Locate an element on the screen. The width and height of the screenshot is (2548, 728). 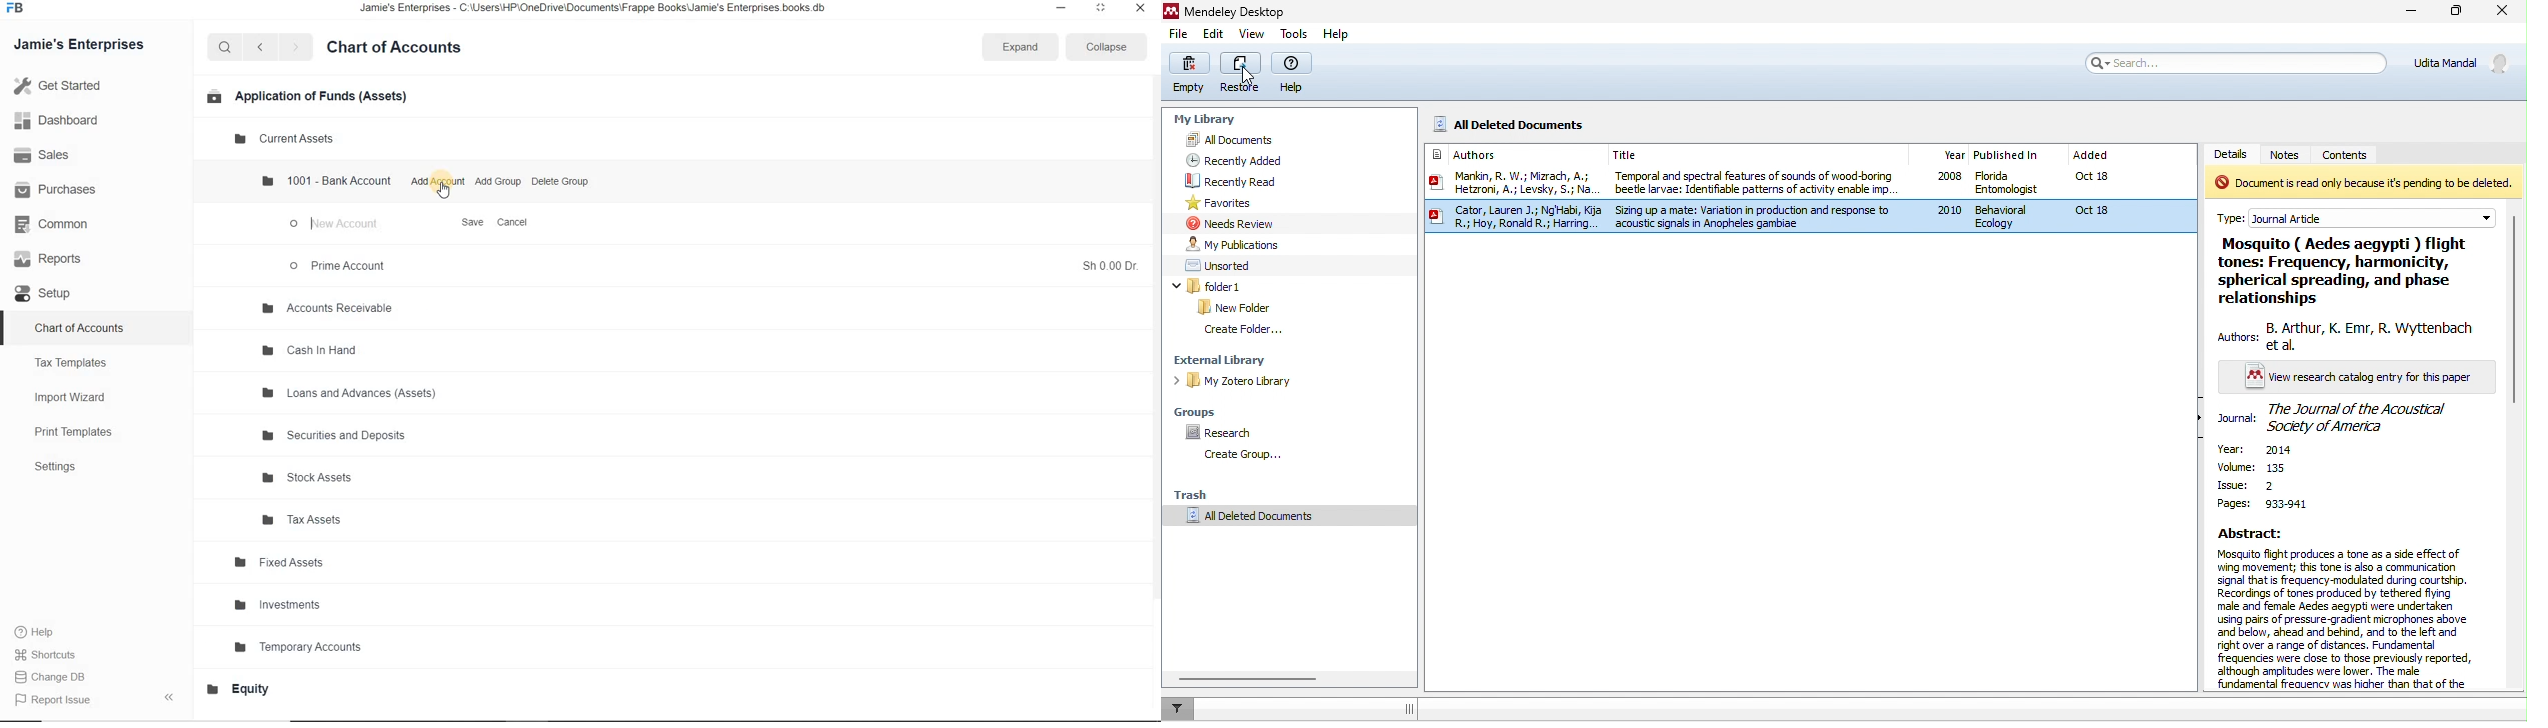
notes is located at coordinates (2291, 155).